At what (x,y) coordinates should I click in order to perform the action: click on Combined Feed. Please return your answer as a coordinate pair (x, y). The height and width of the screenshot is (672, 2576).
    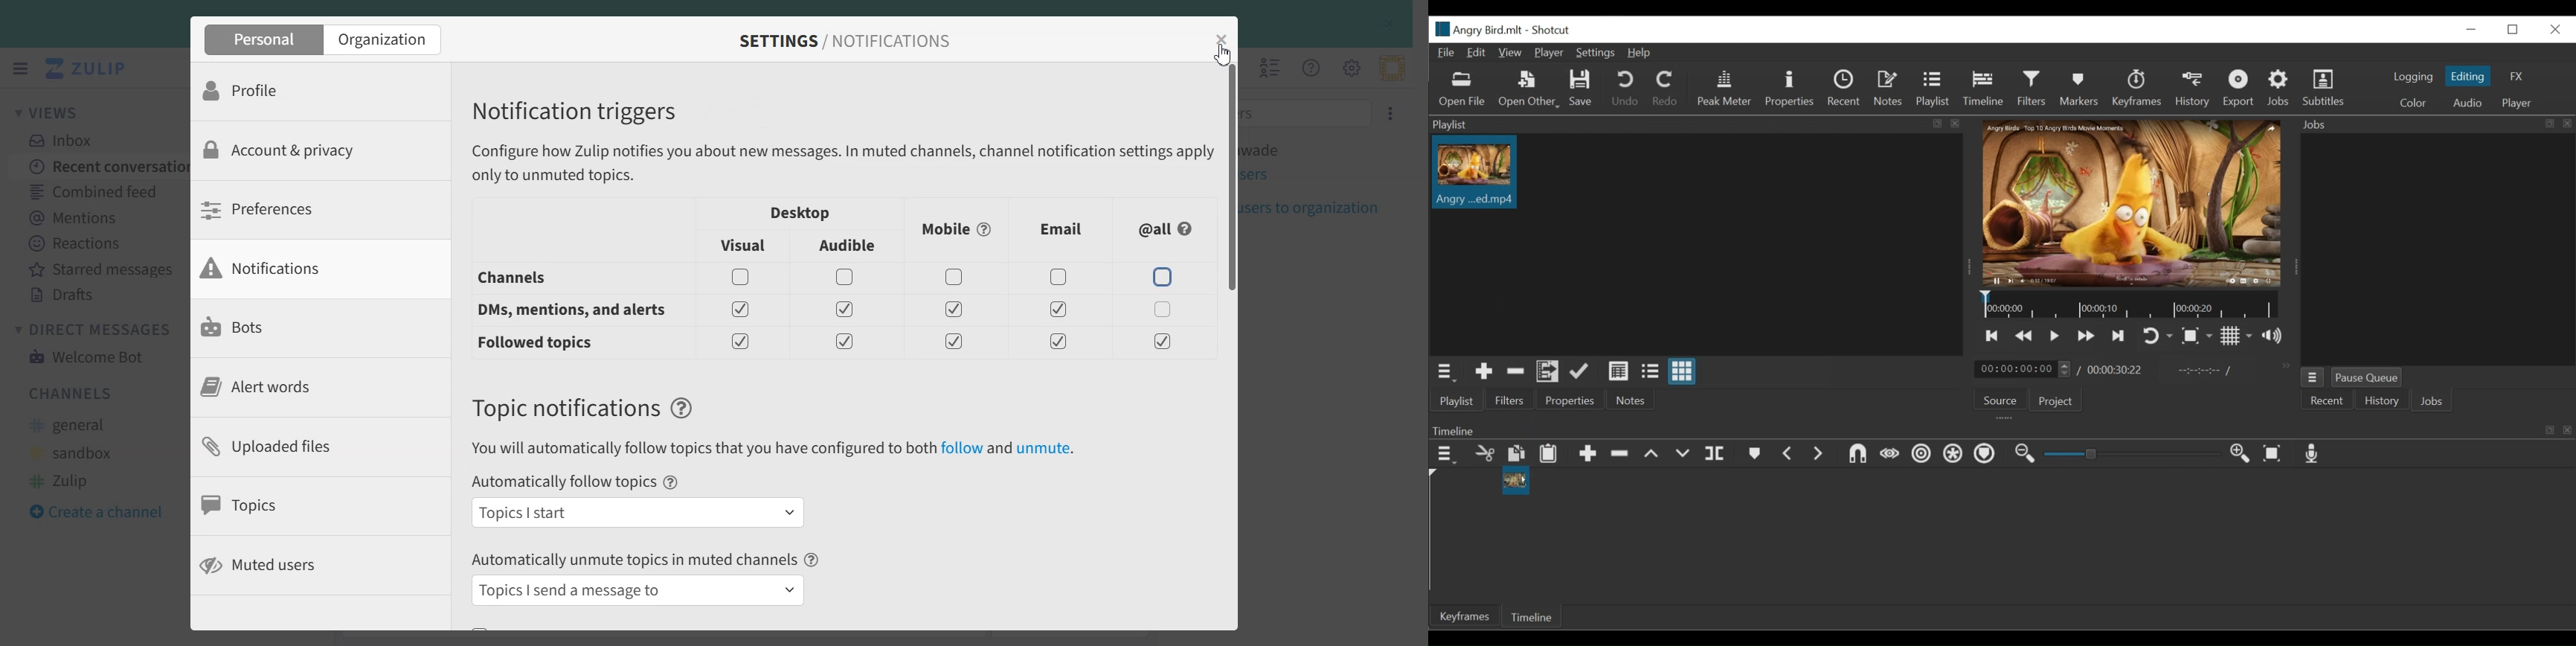
    Looking at the image, I should click on (97, 191).